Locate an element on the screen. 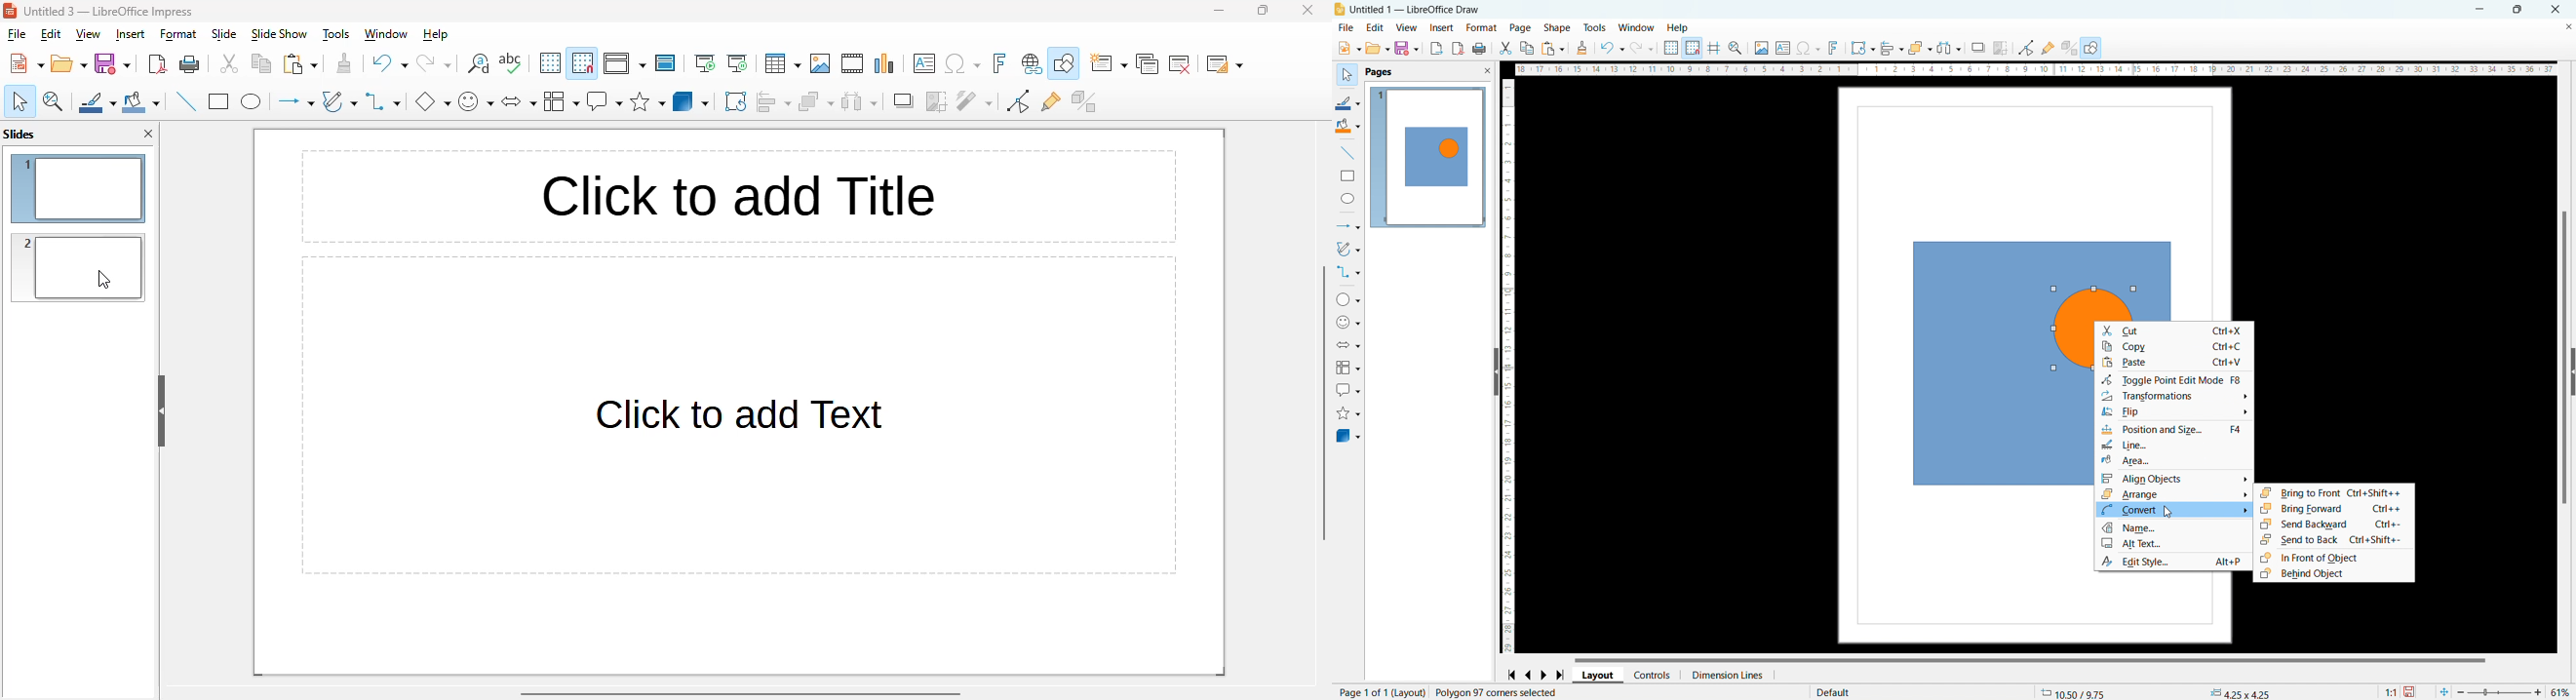  symbol shapes is located at coordinates (1348, 323).